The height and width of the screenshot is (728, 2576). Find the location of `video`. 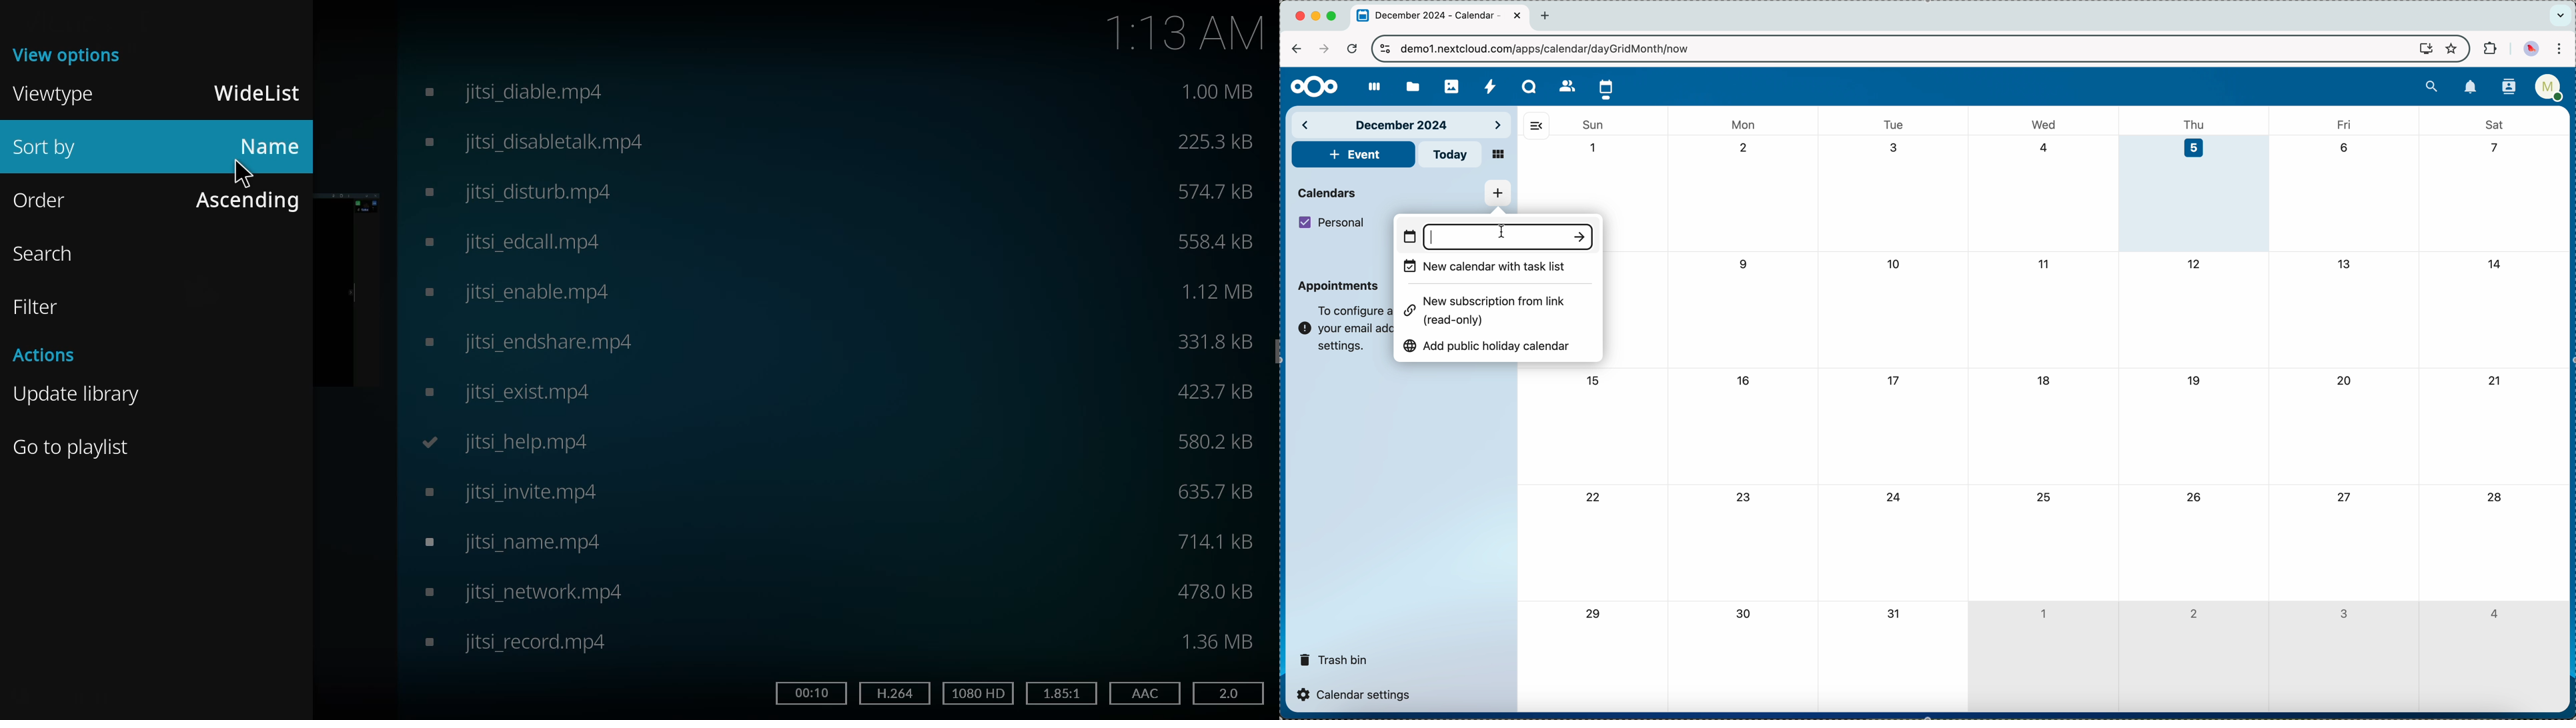

video is located at coordinates (540, 140).